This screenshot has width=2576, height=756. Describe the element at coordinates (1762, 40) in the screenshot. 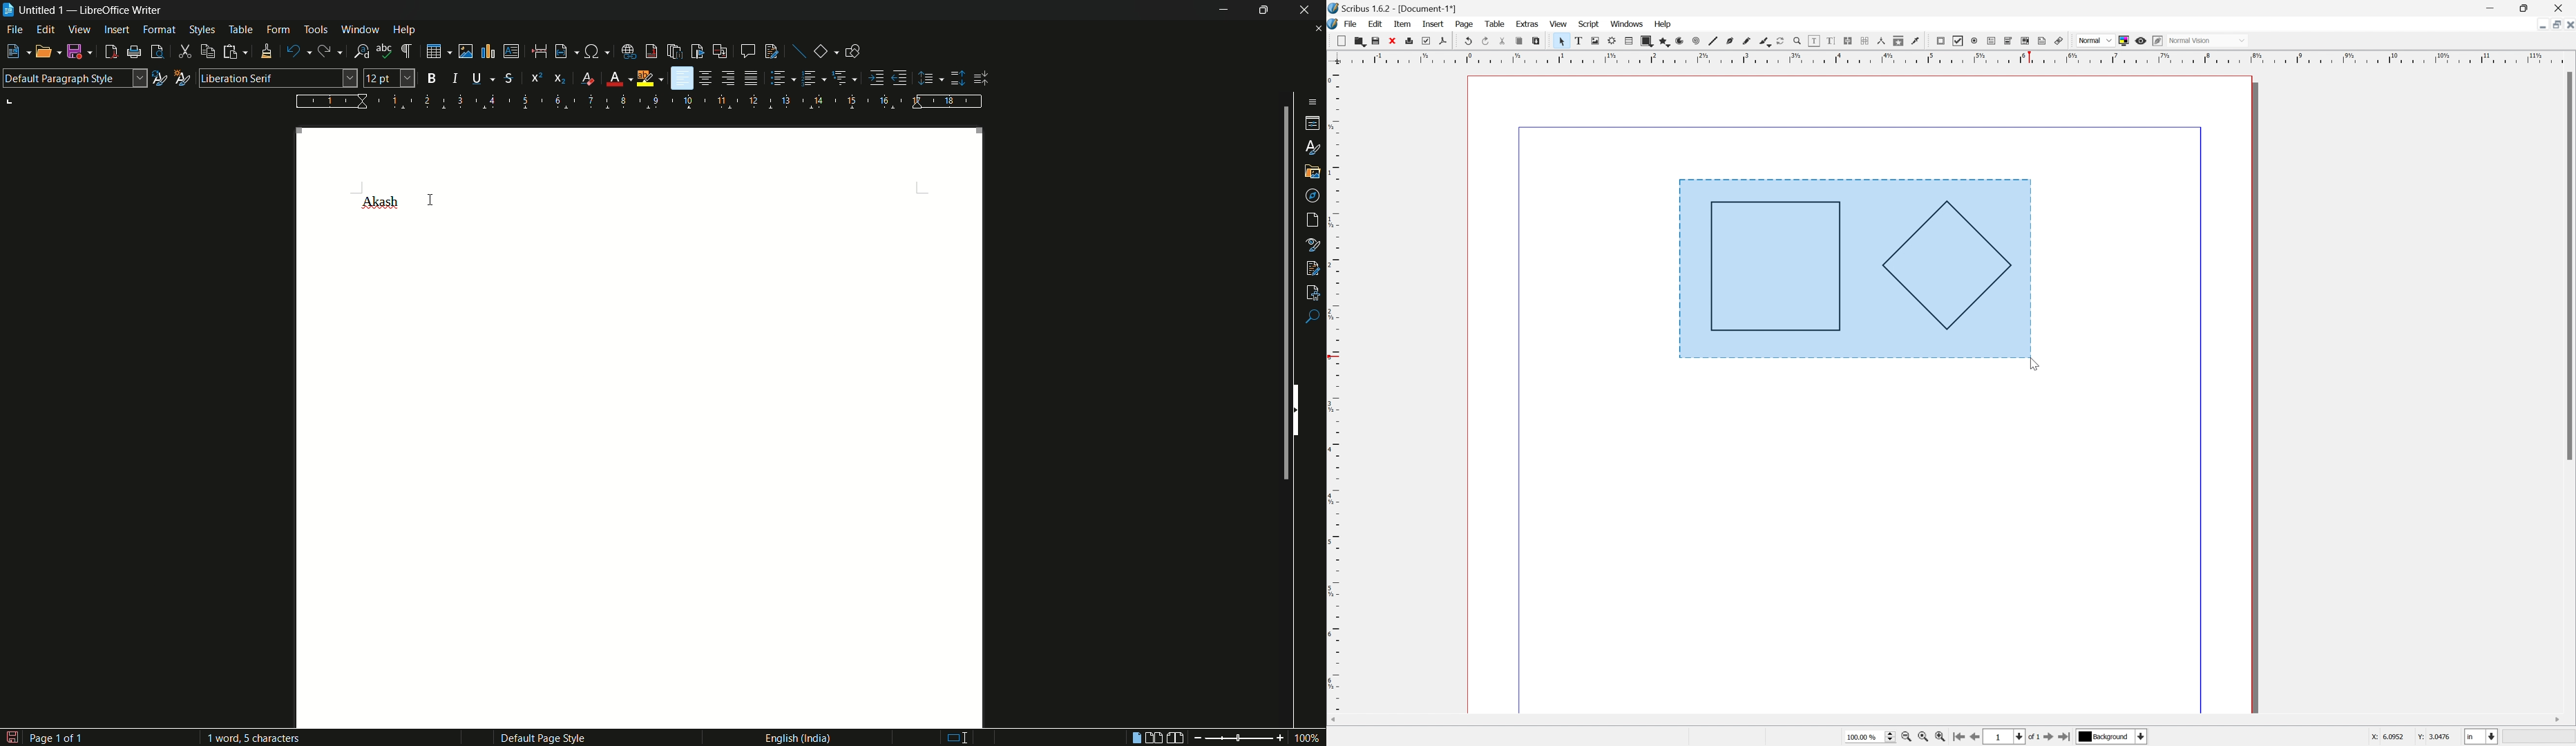

I see `calligraphic line` at that location.